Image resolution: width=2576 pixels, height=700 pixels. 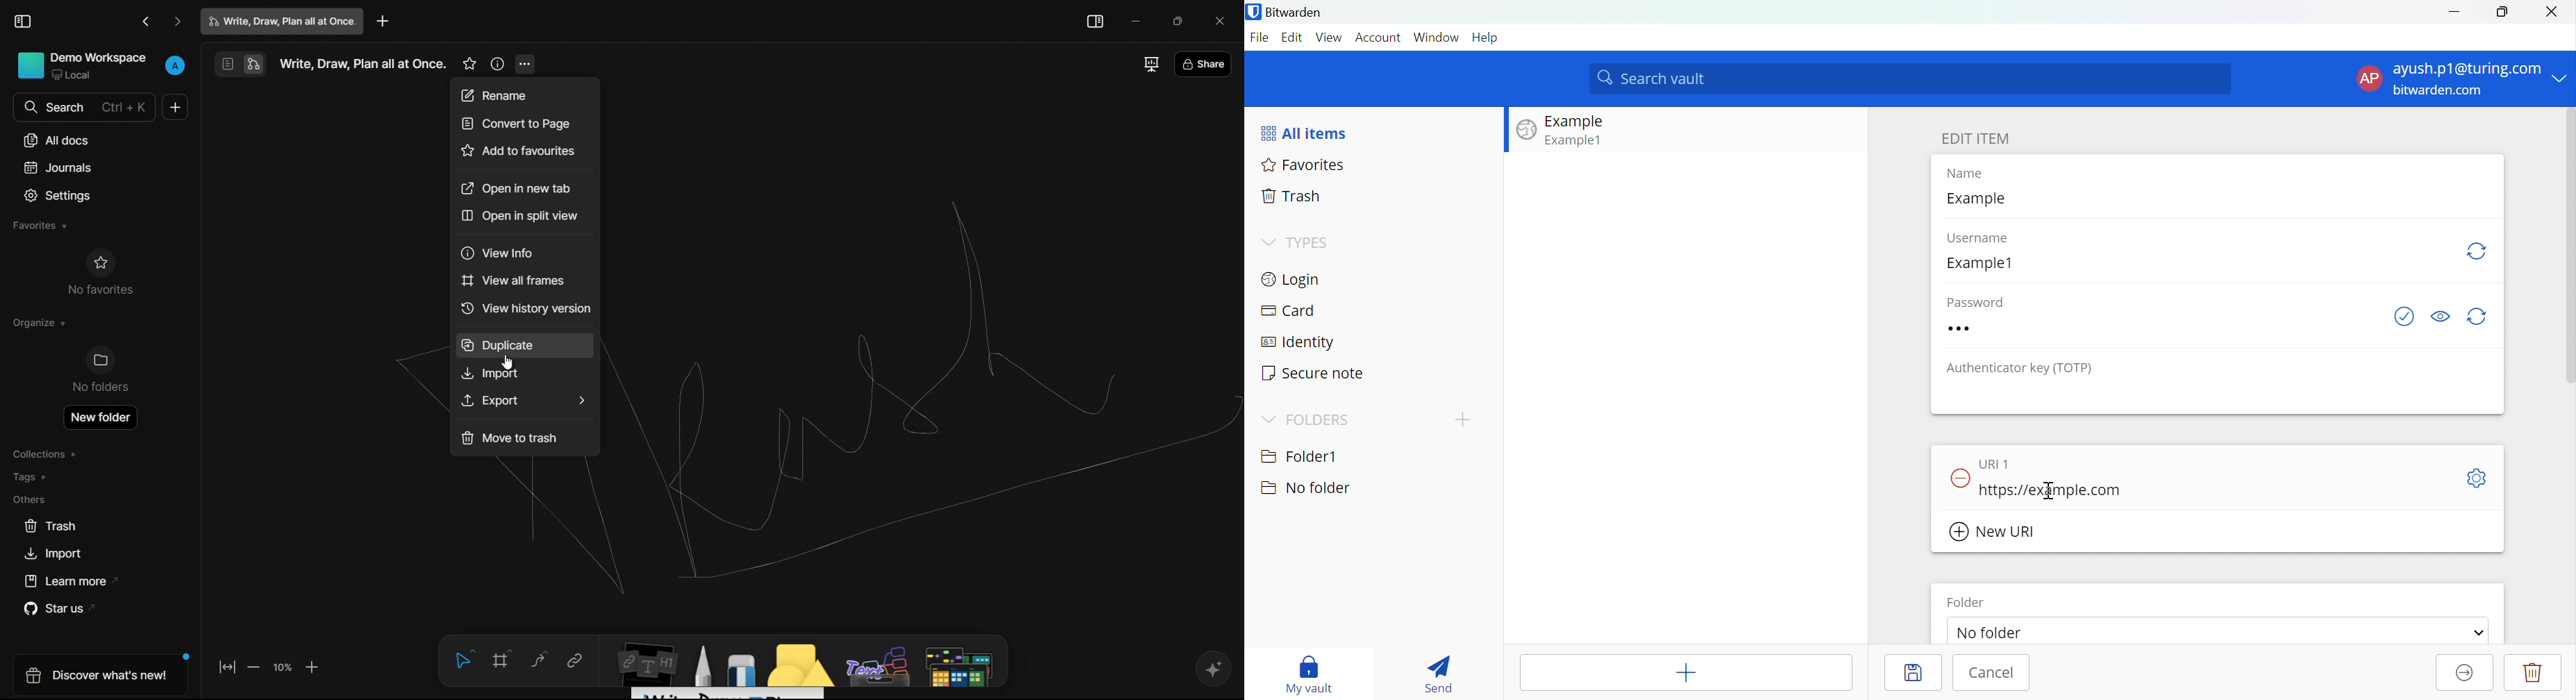 What do you see at coordinates (1220, 23) in the screenshot?
I see `close app` at bounding box center [1220, 23].